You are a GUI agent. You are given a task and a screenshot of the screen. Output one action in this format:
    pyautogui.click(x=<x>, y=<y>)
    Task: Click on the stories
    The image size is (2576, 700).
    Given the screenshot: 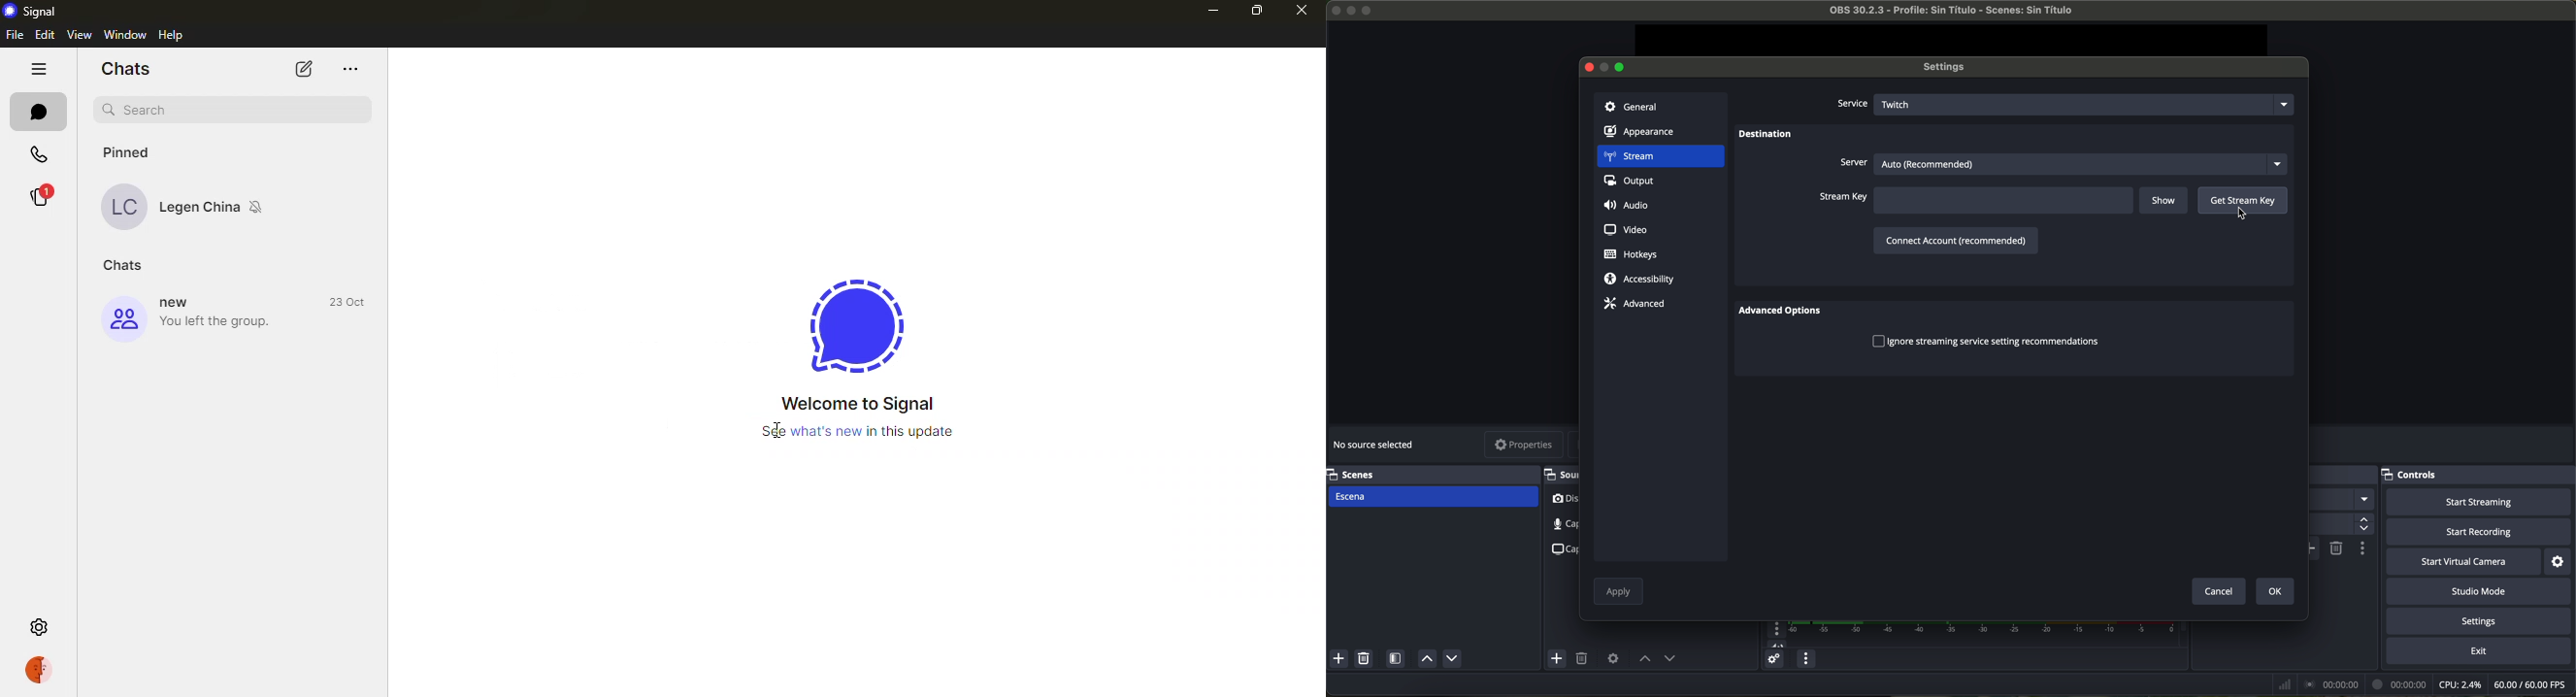 What is the action you would take?
    pyautogui.click(x=39, y=196)
    